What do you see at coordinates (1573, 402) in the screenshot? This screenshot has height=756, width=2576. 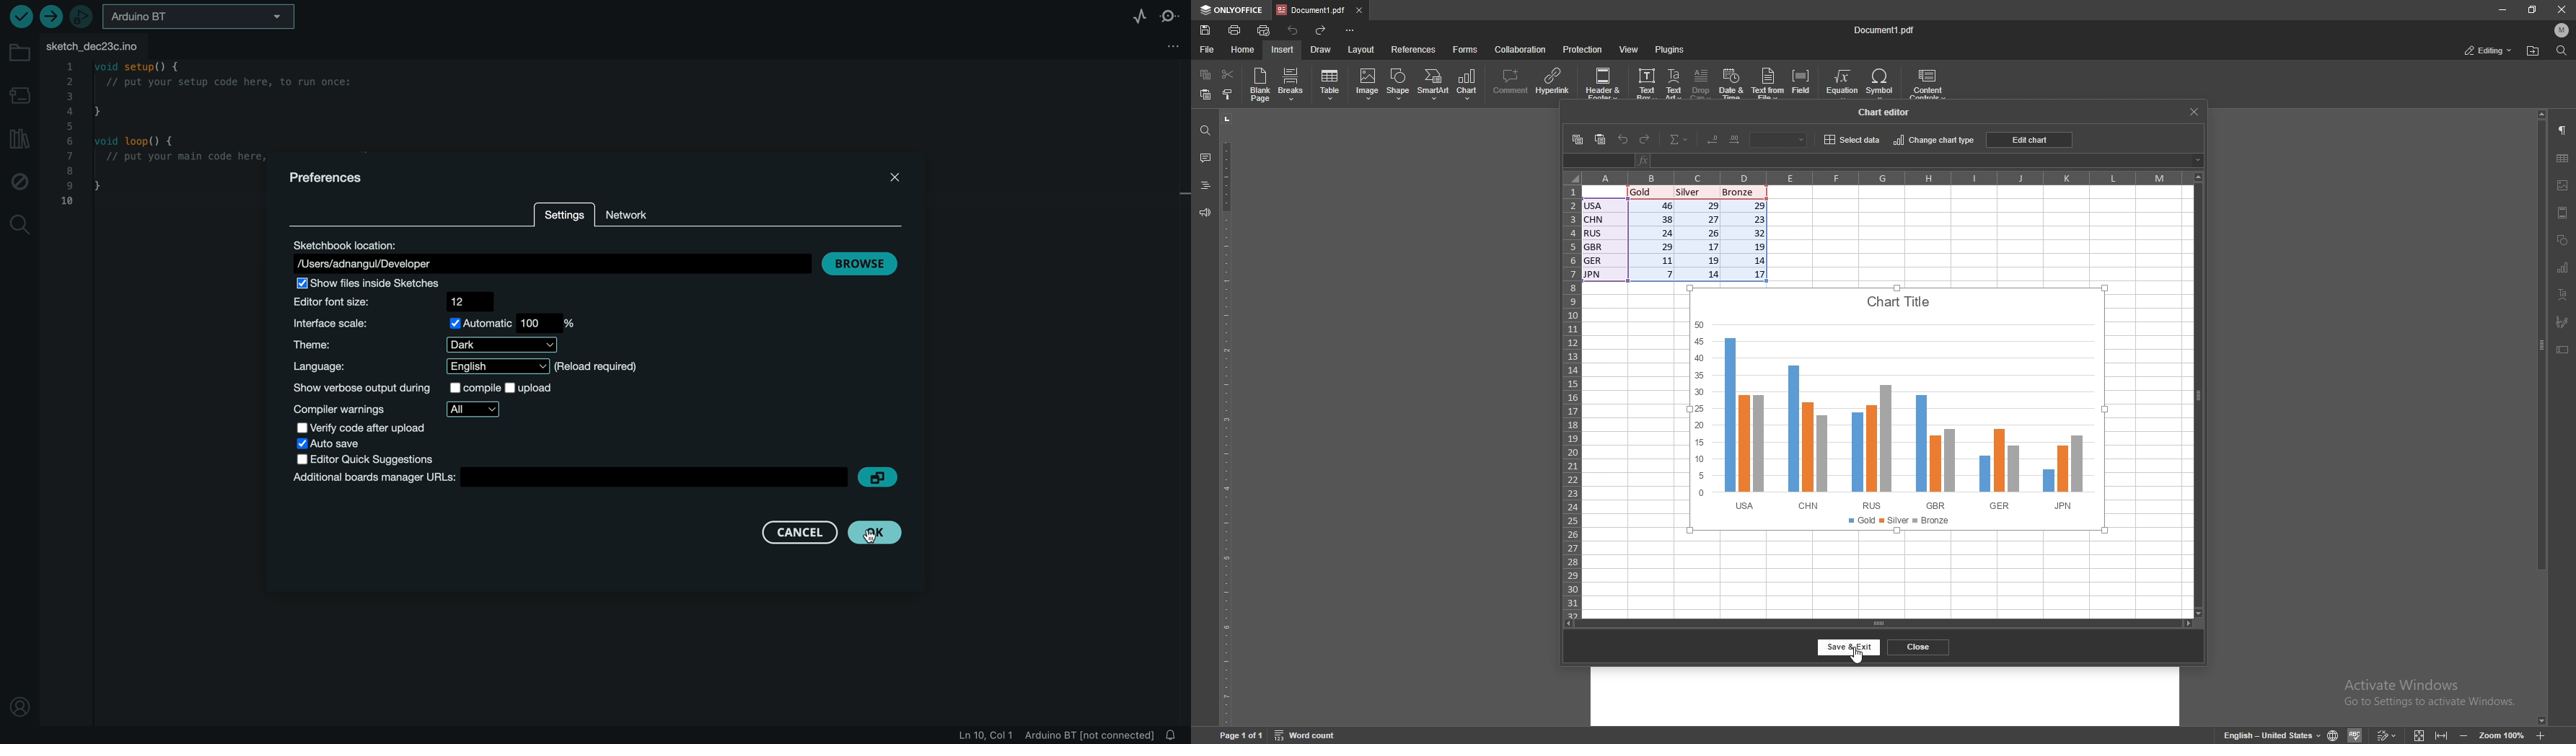 I see `rows` at bounding box center [1573, 402].